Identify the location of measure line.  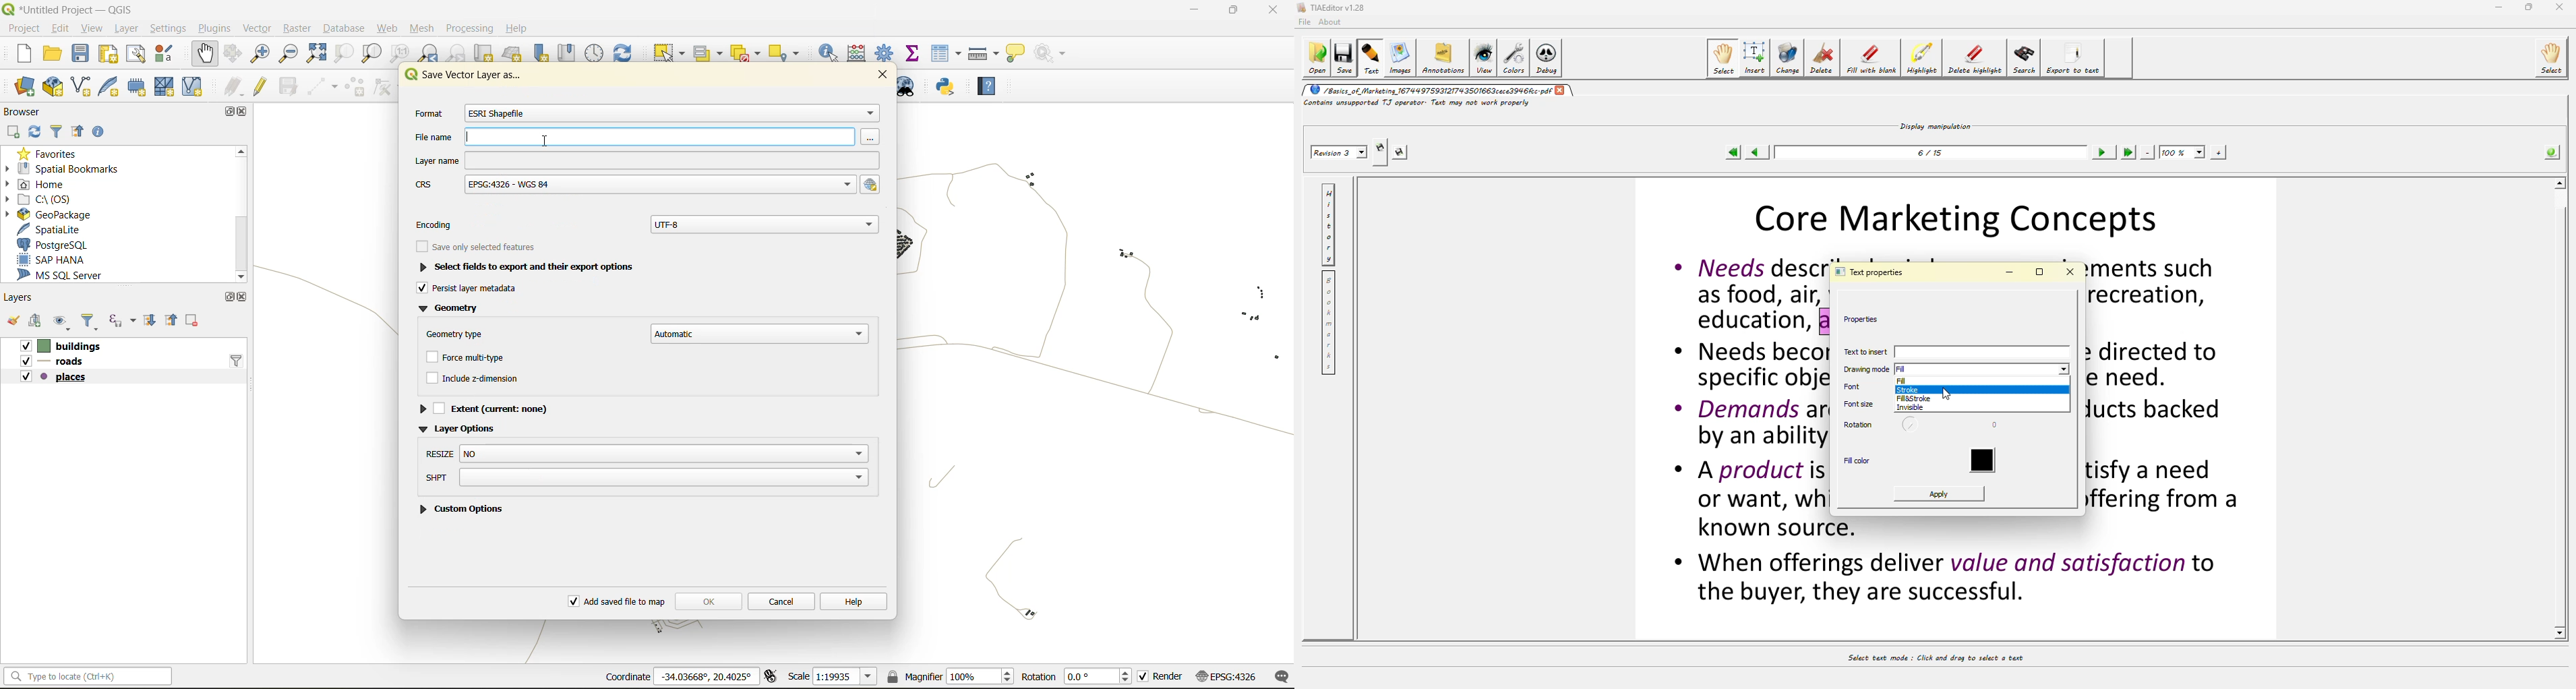
(982, 53).